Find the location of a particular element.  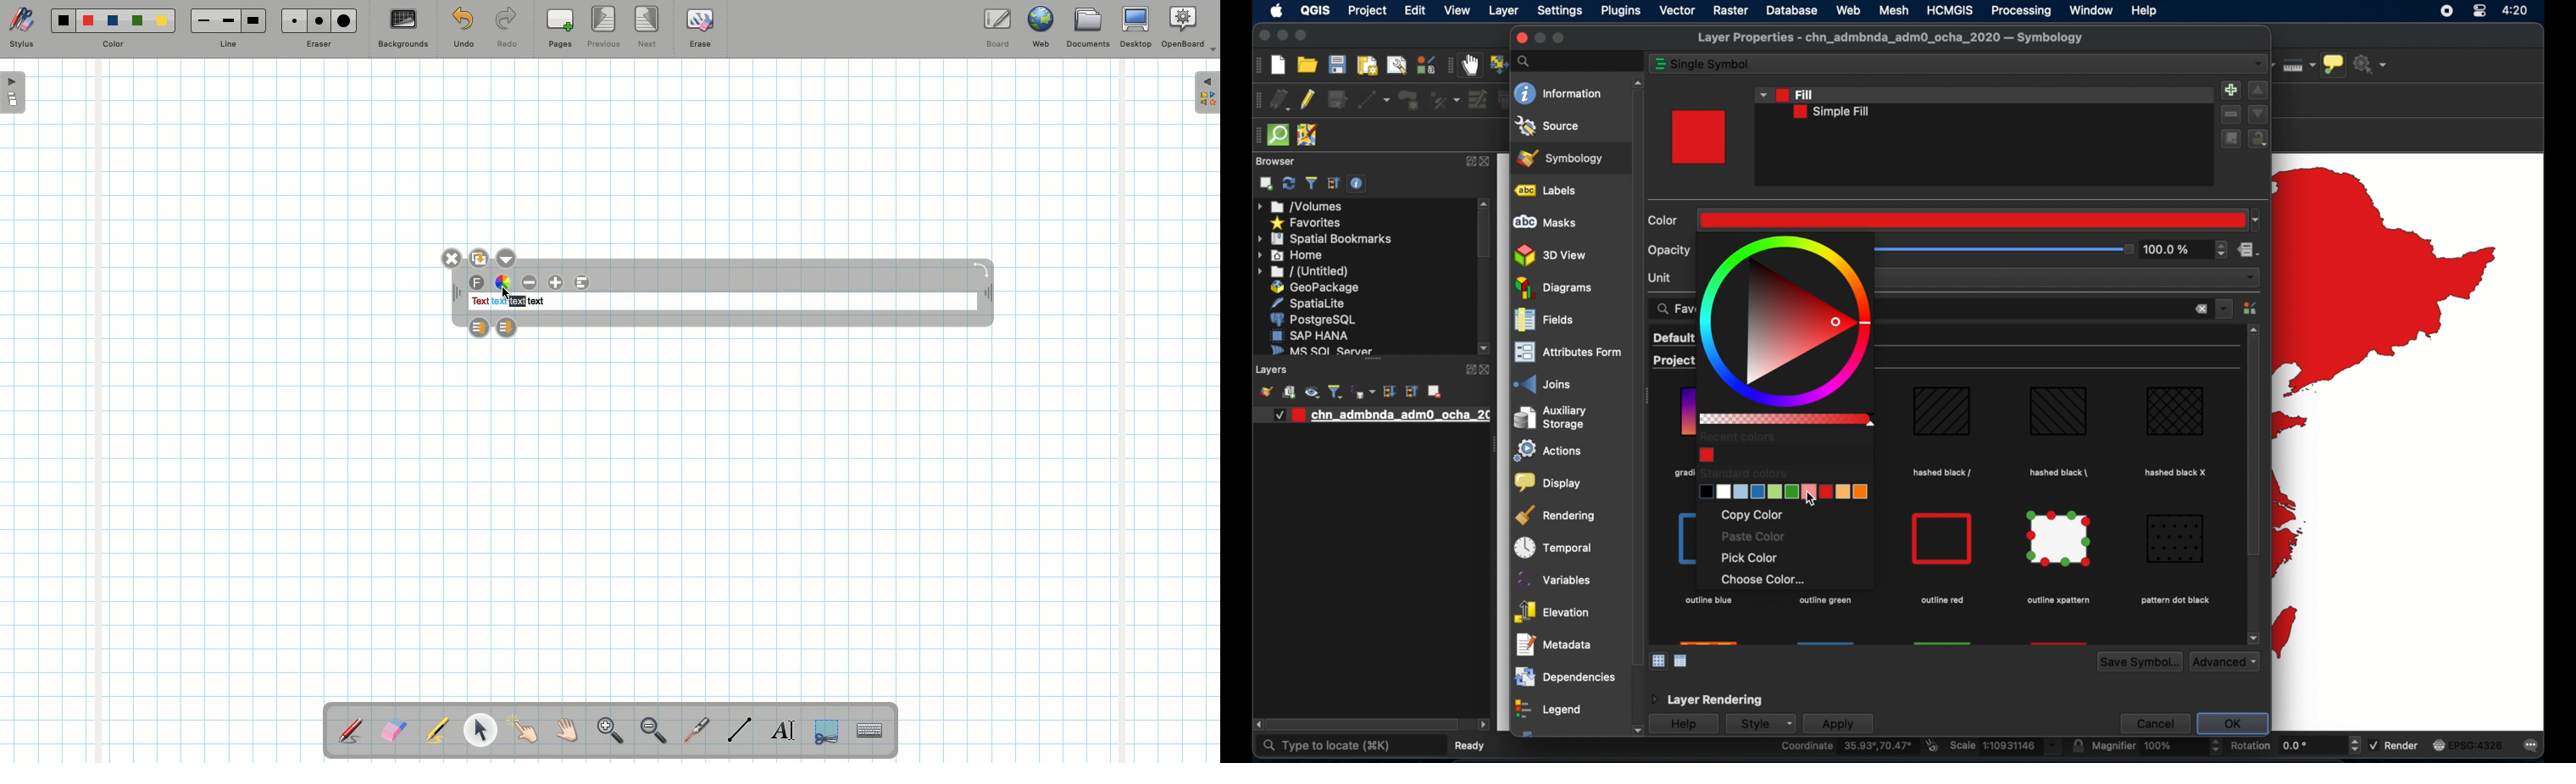

refresh is located at coordinates (1289, 183).